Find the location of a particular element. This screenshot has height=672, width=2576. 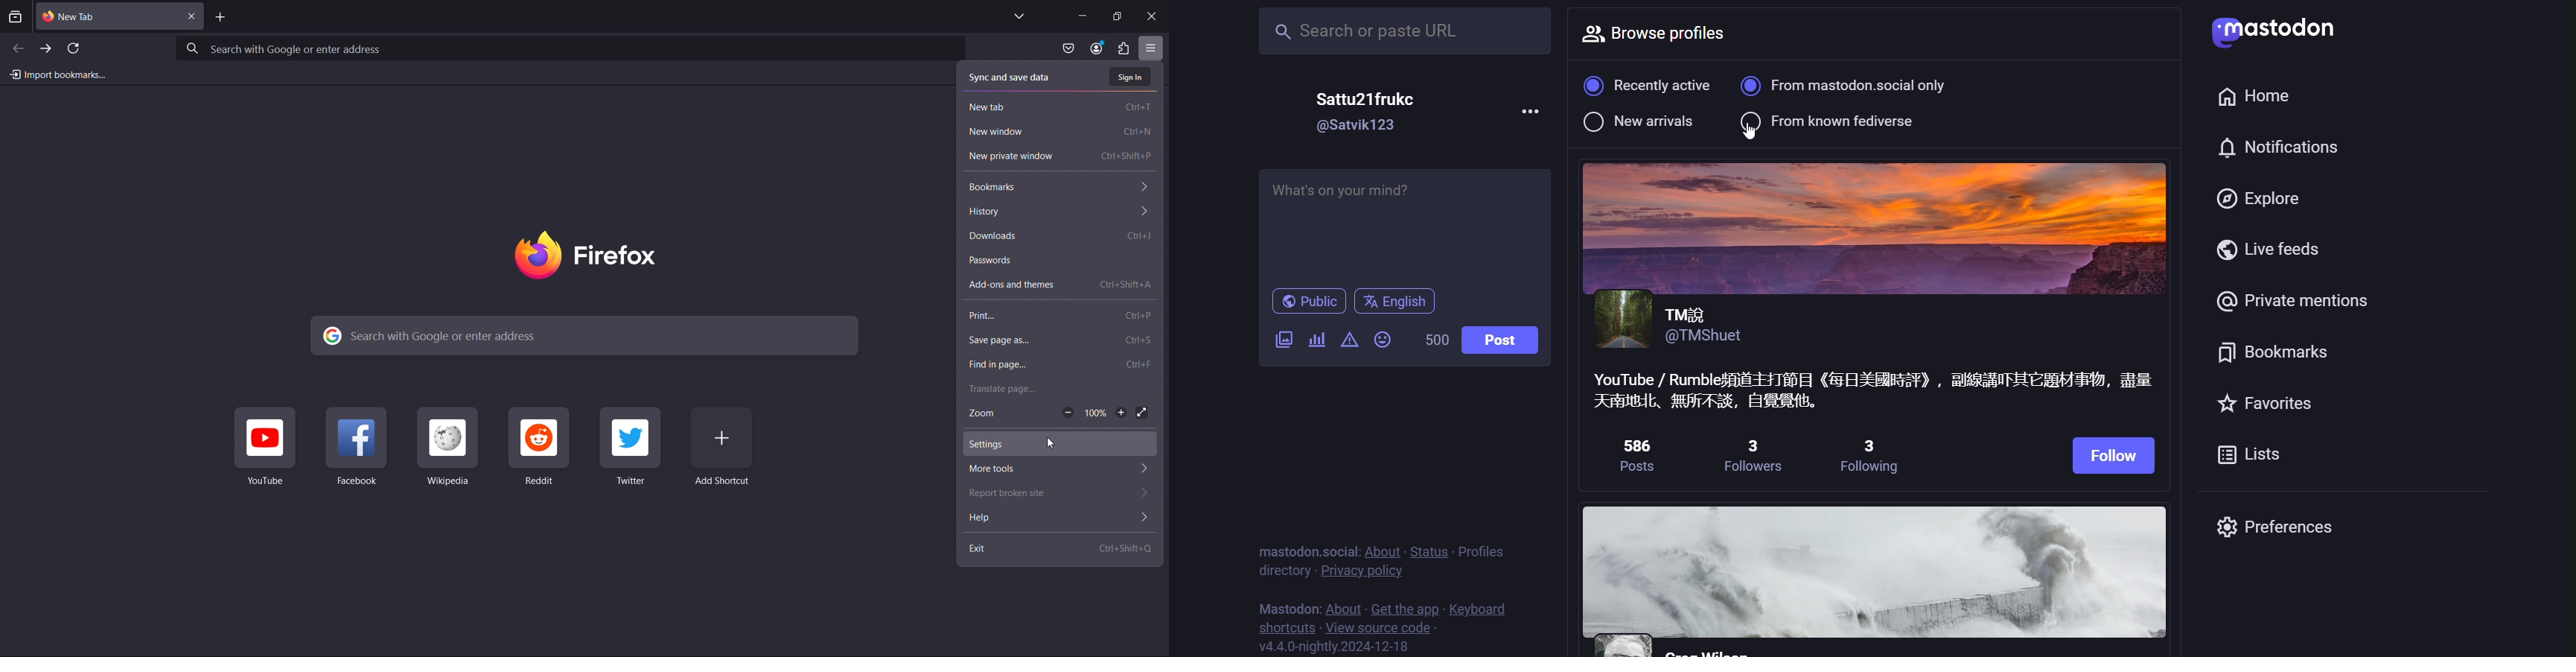

notification is located at coordinates (2284, 144).